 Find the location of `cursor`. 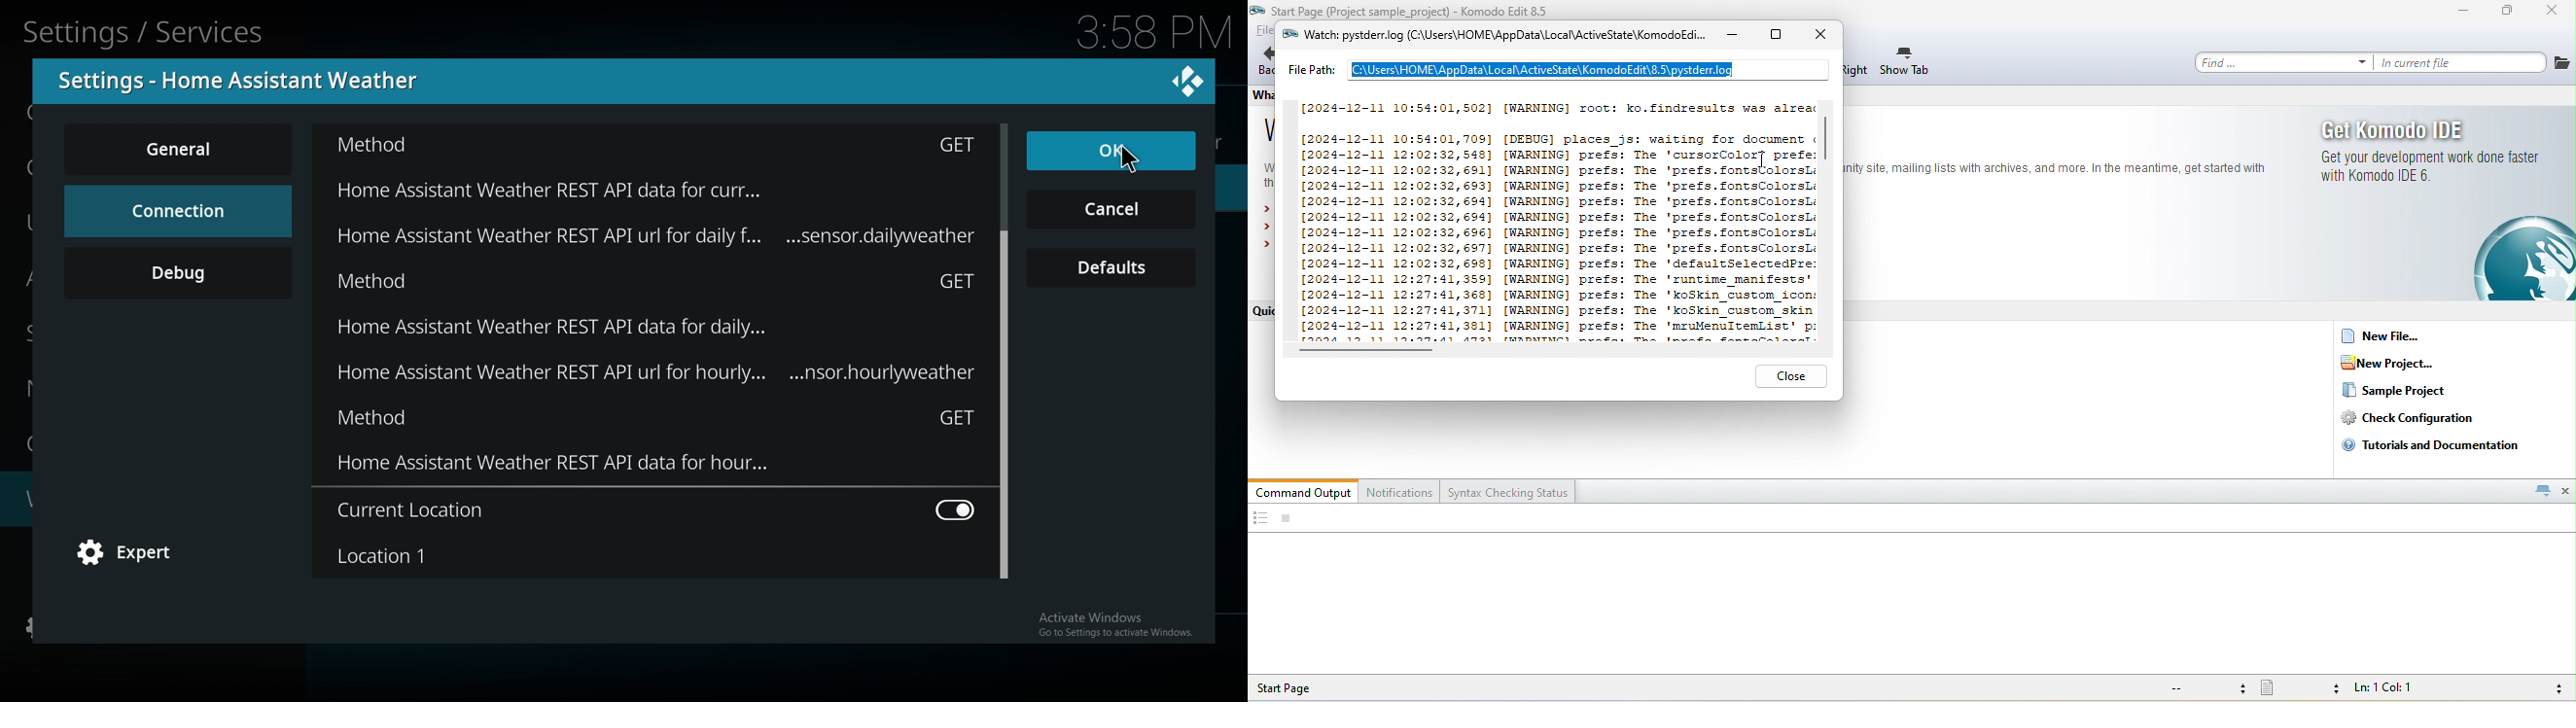

cursor is located at coordinates (1133, 165).